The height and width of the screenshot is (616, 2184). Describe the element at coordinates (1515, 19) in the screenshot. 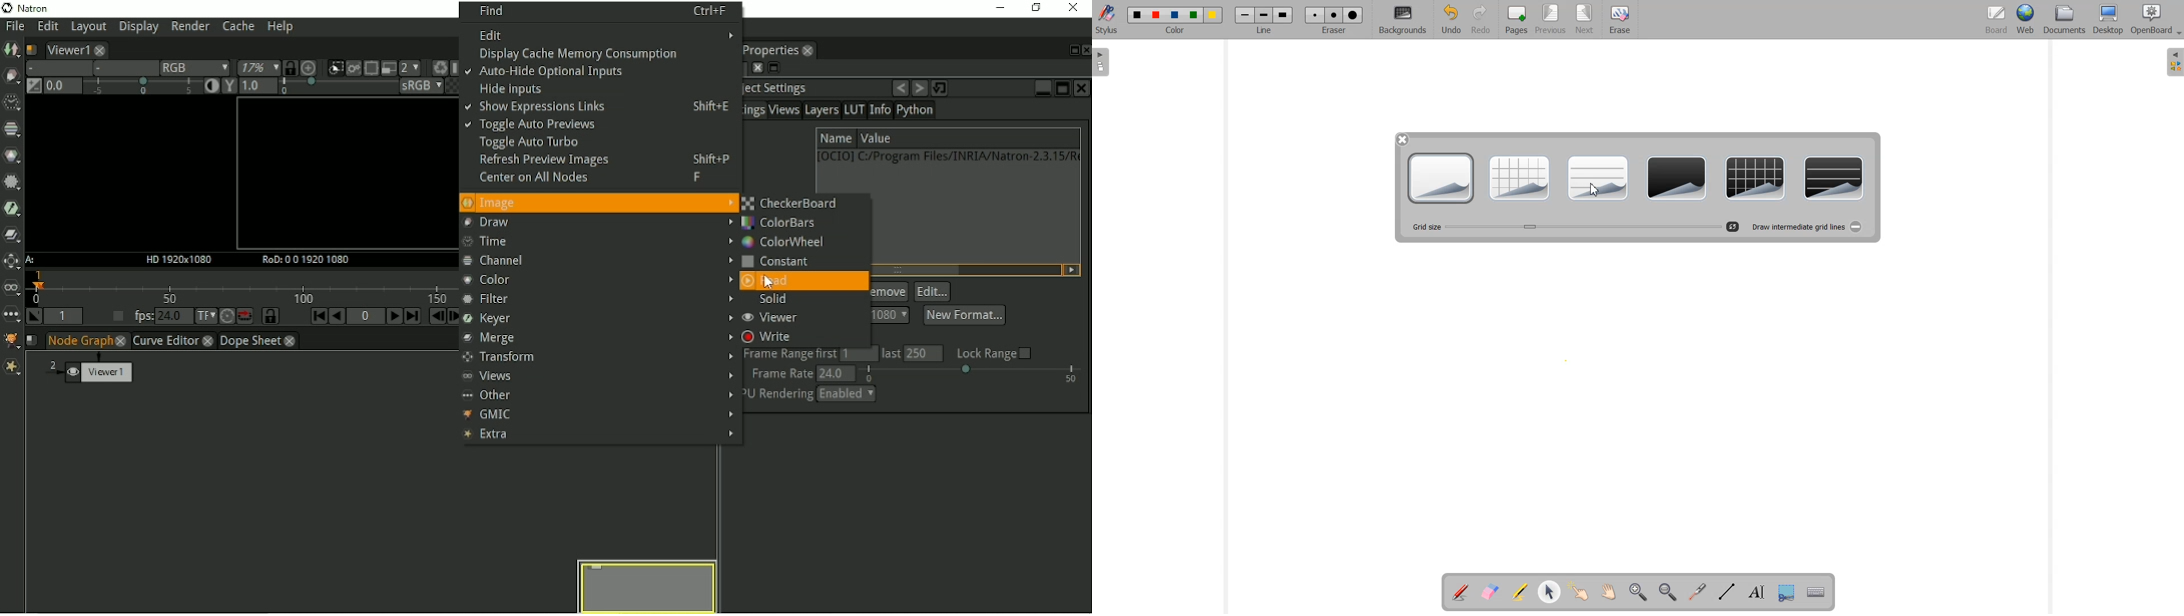

I see `Pages` at that location.